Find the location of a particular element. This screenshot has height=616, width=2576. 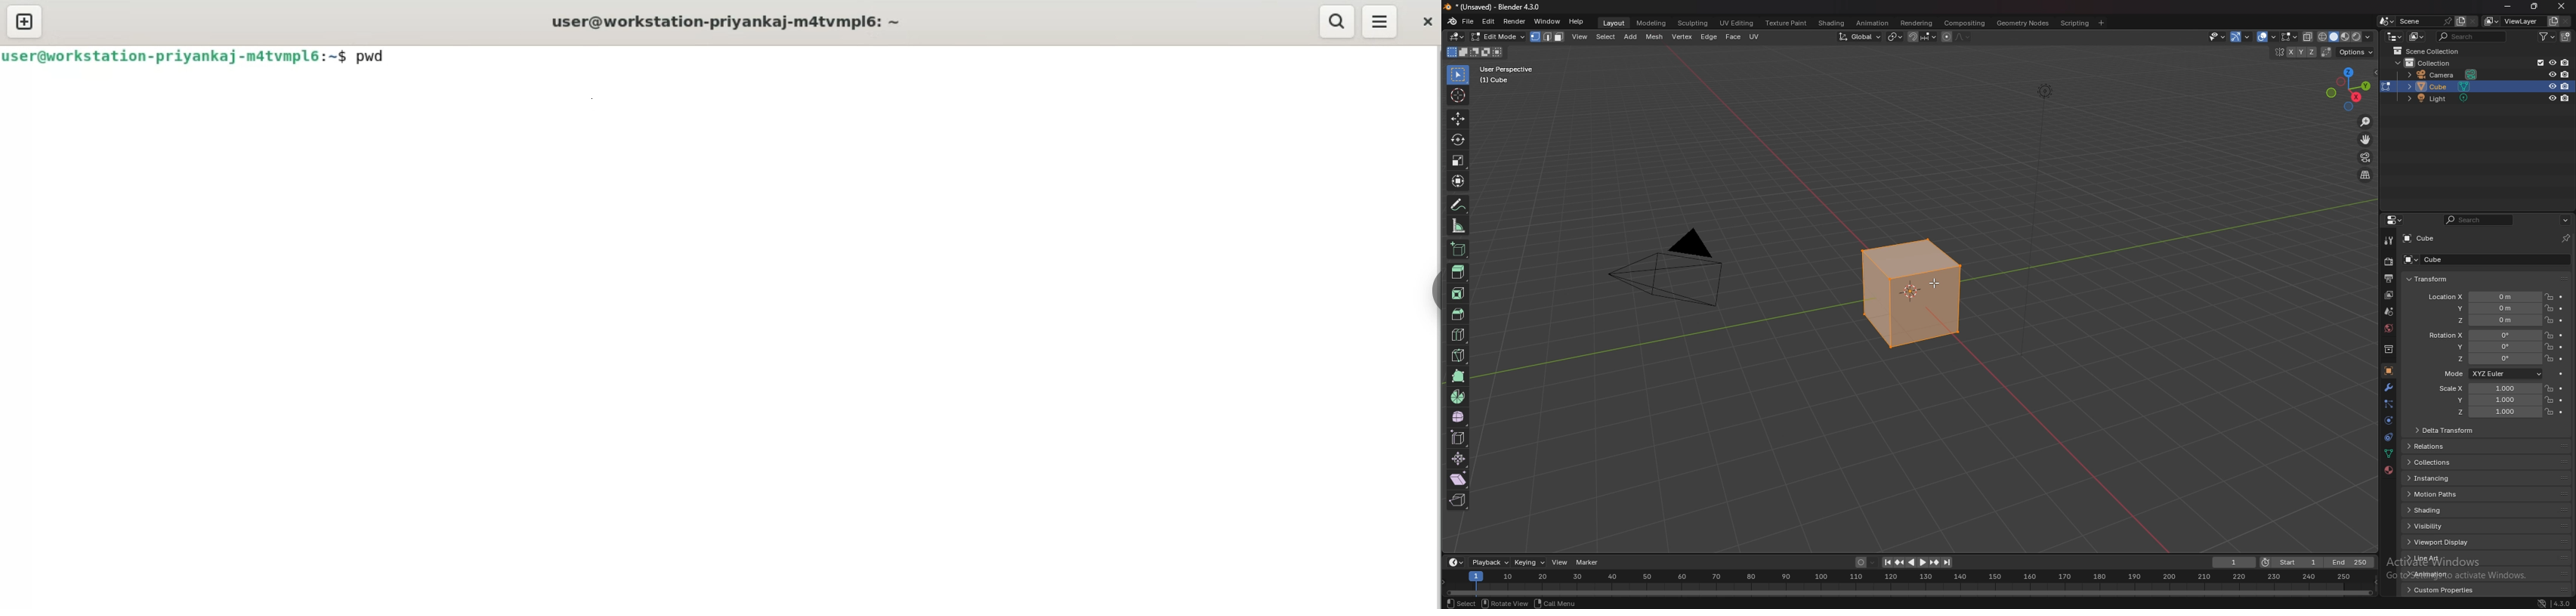

compositing is located at coordinates (1967, 23).